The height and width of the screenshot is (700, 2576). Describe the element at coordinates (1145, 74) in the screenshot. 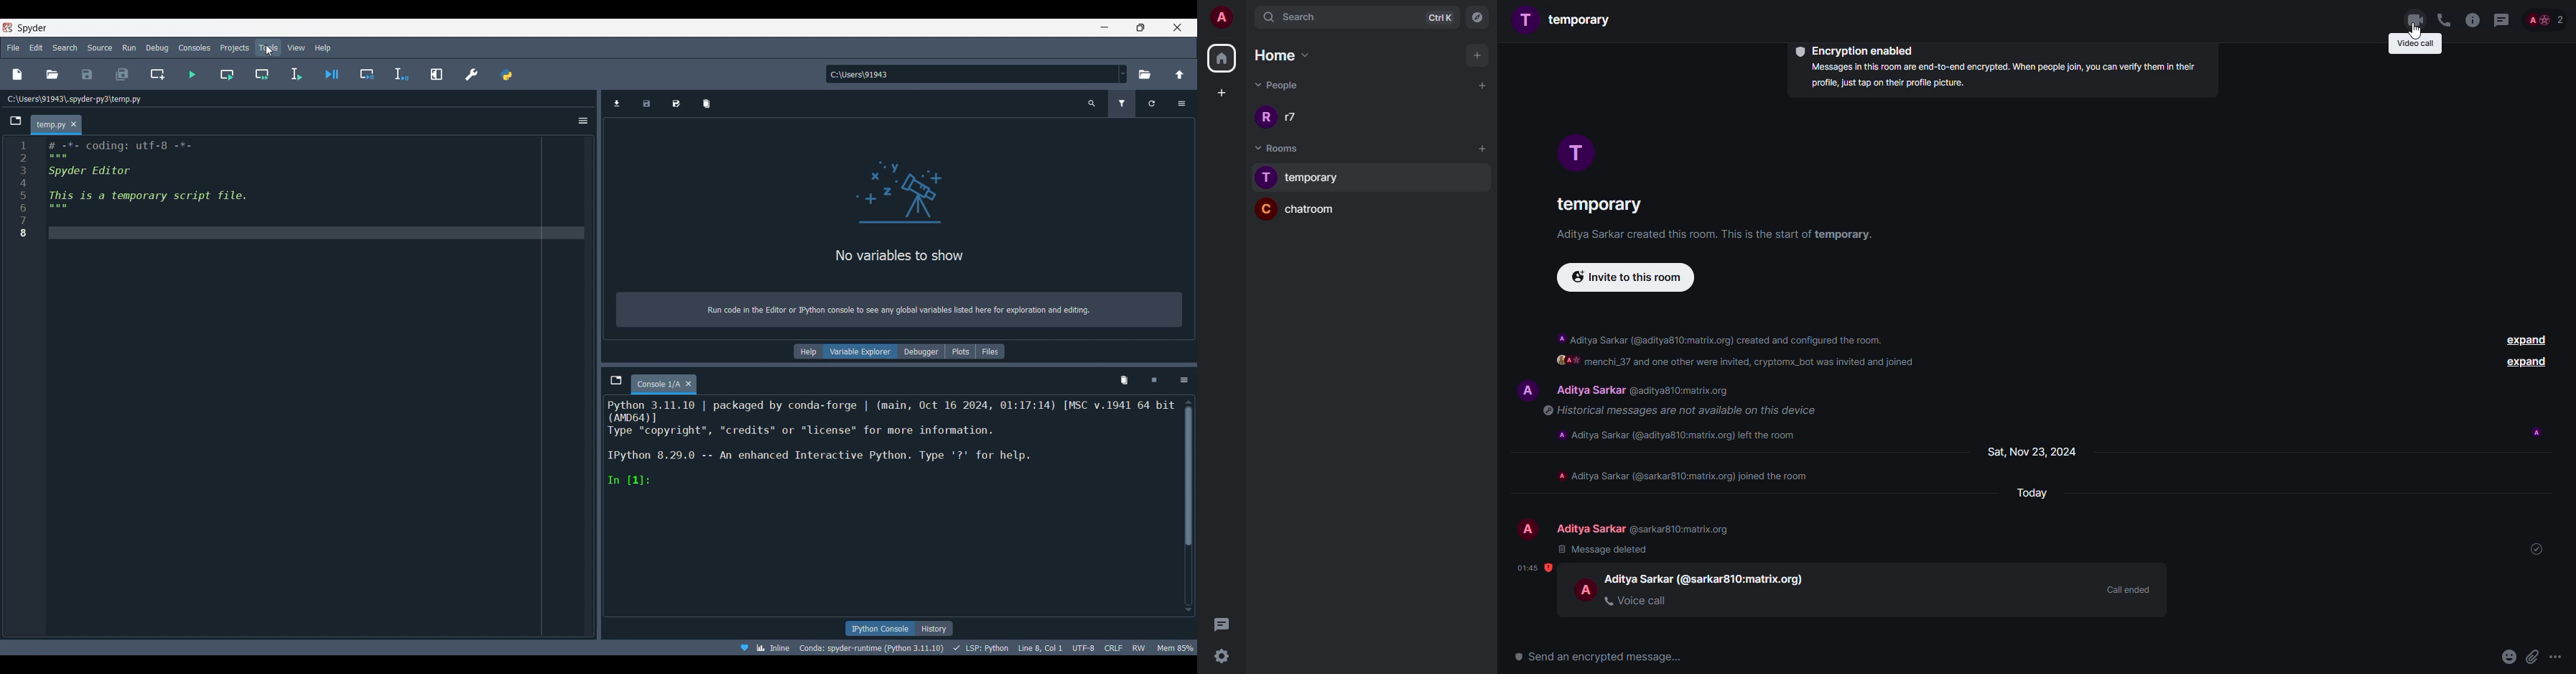

I see `Browse working directory` at that location.